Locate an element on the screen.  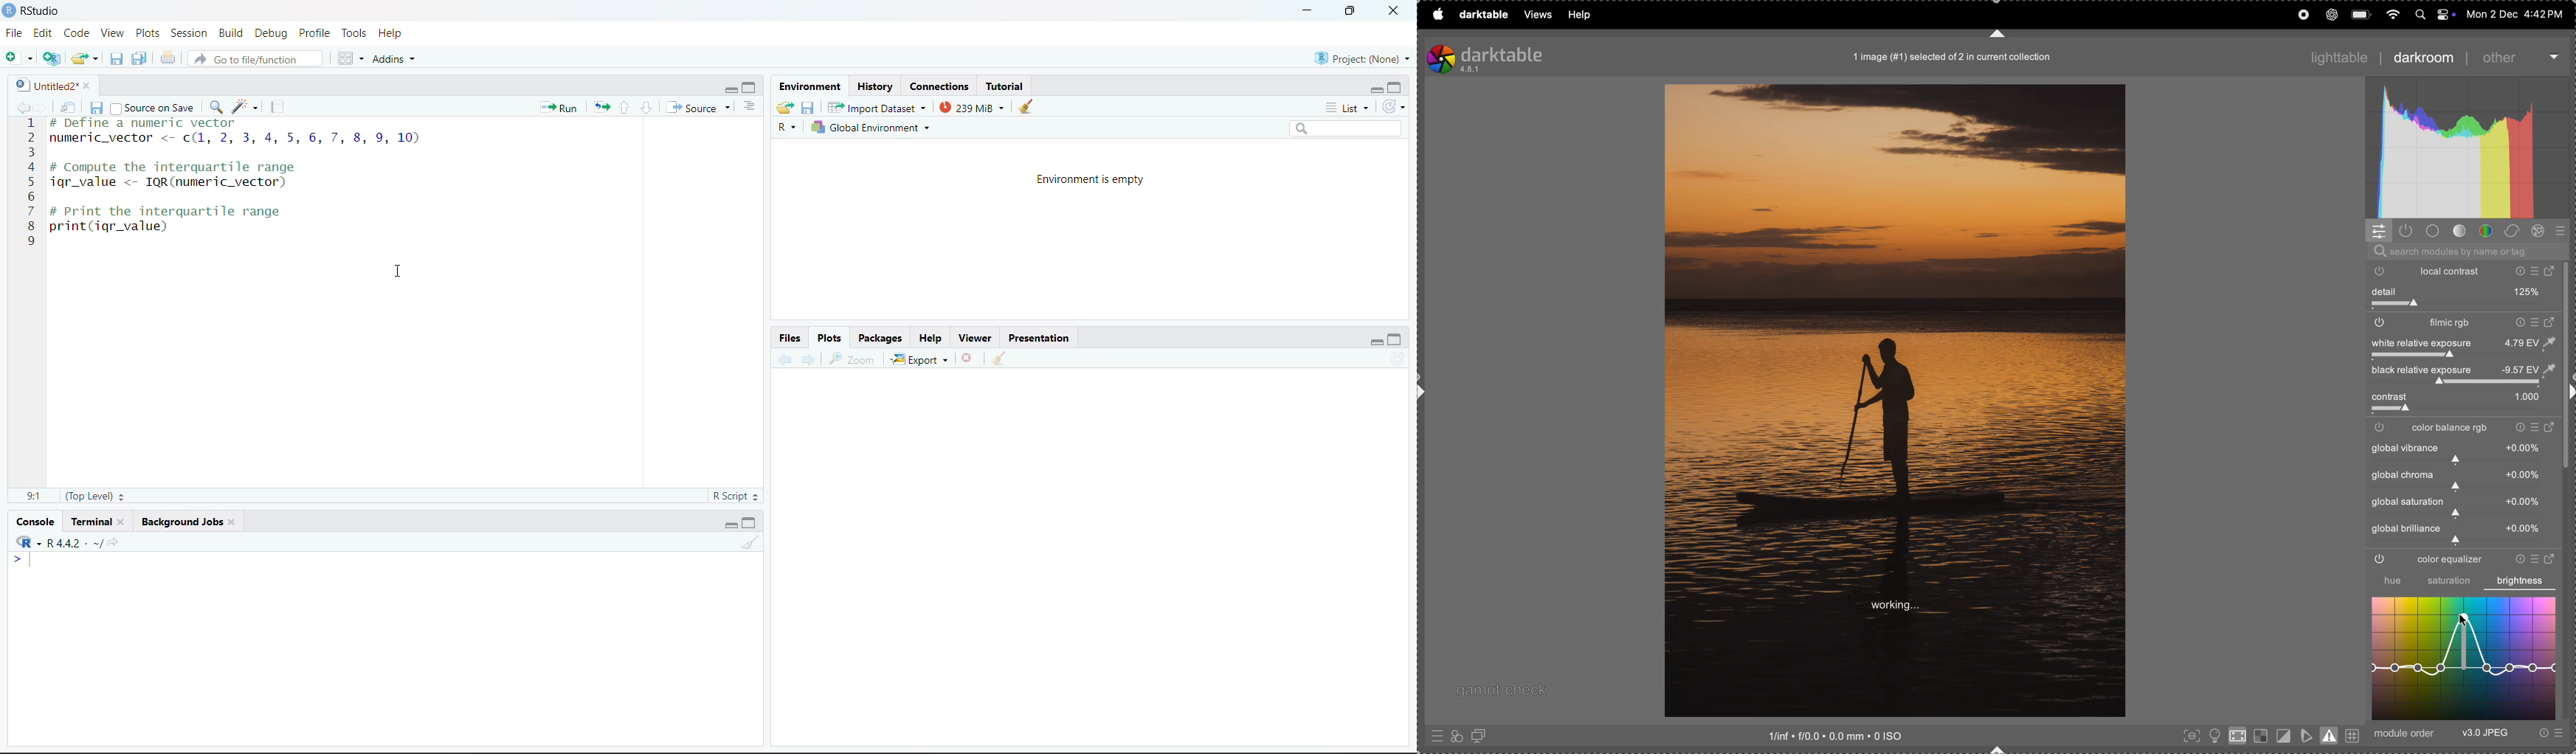
123456789 is located at coordinates (29, 187).